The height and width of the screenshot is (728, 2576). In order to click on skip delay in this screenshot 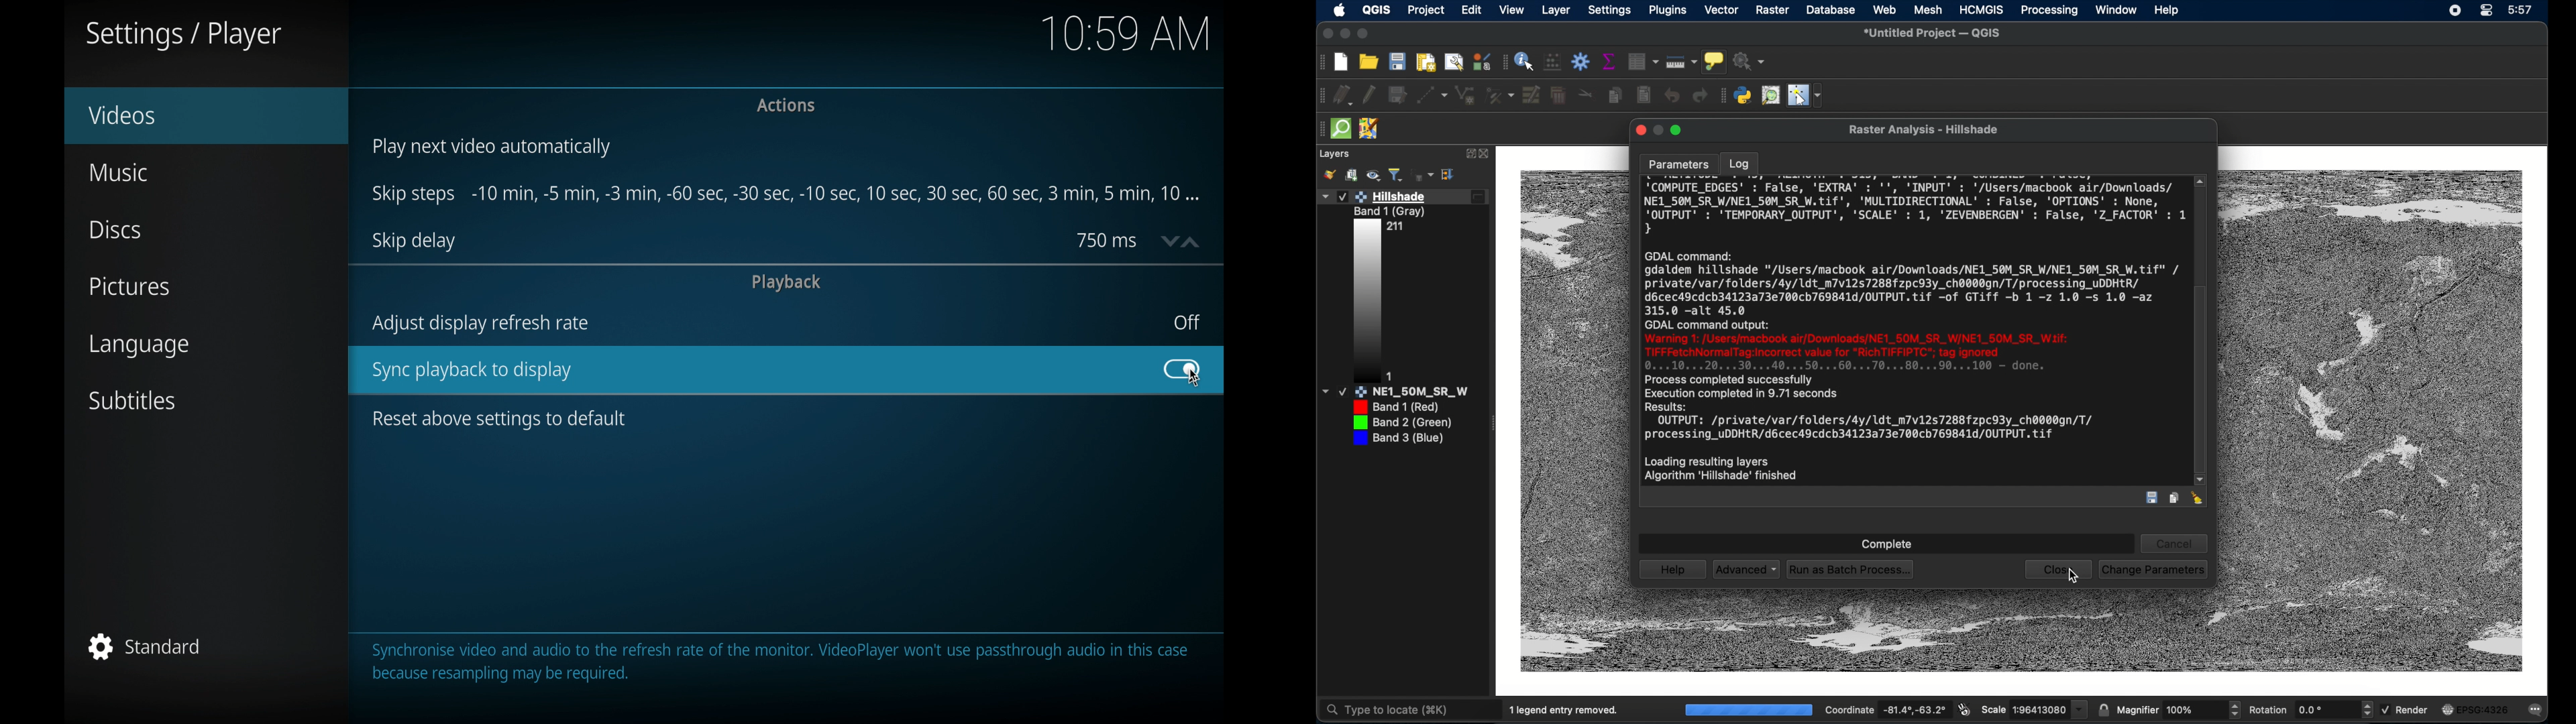, I will do `click(415, 241)`.